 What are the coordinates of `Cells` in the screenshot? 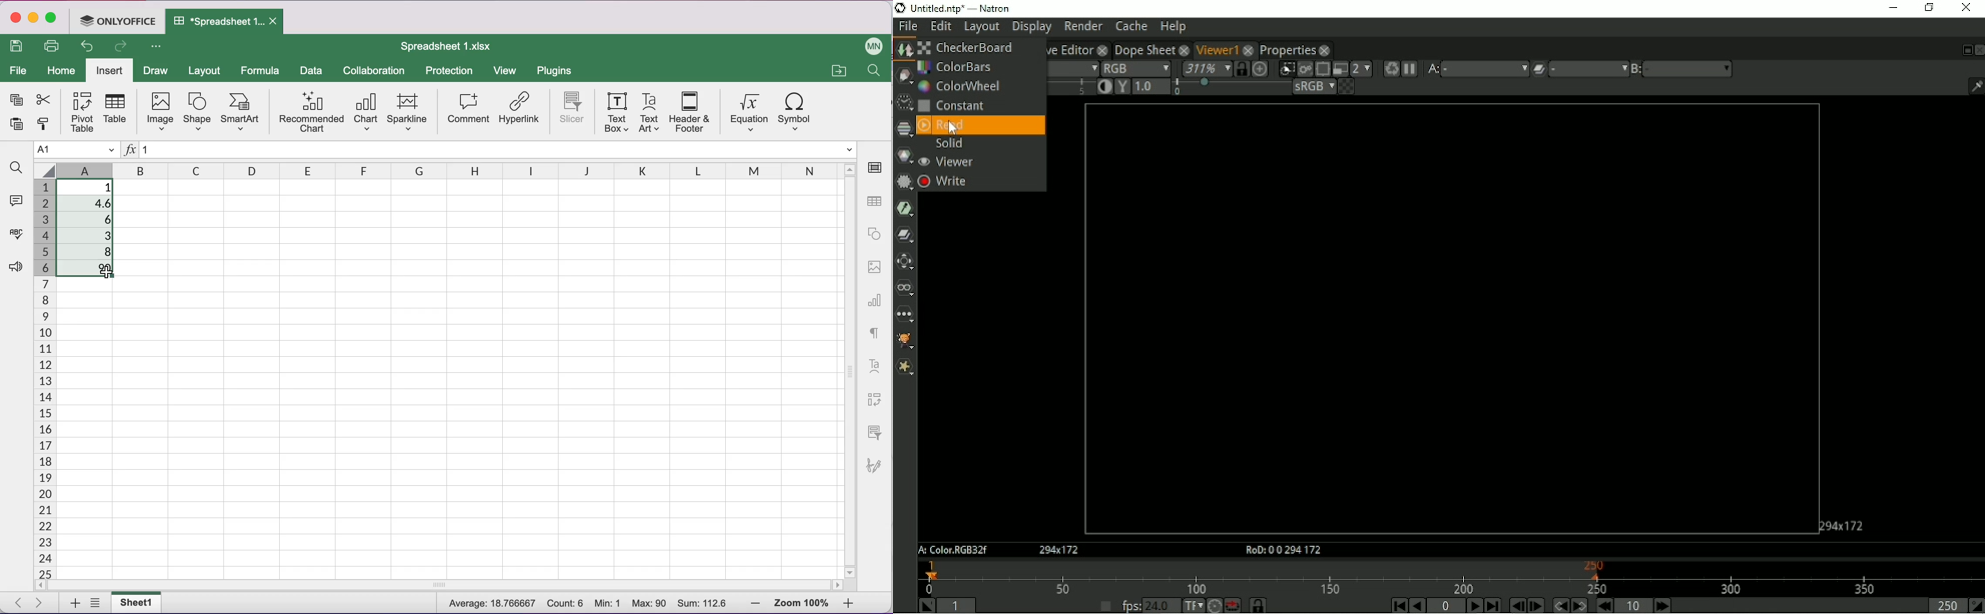 It's located at (484, 380).